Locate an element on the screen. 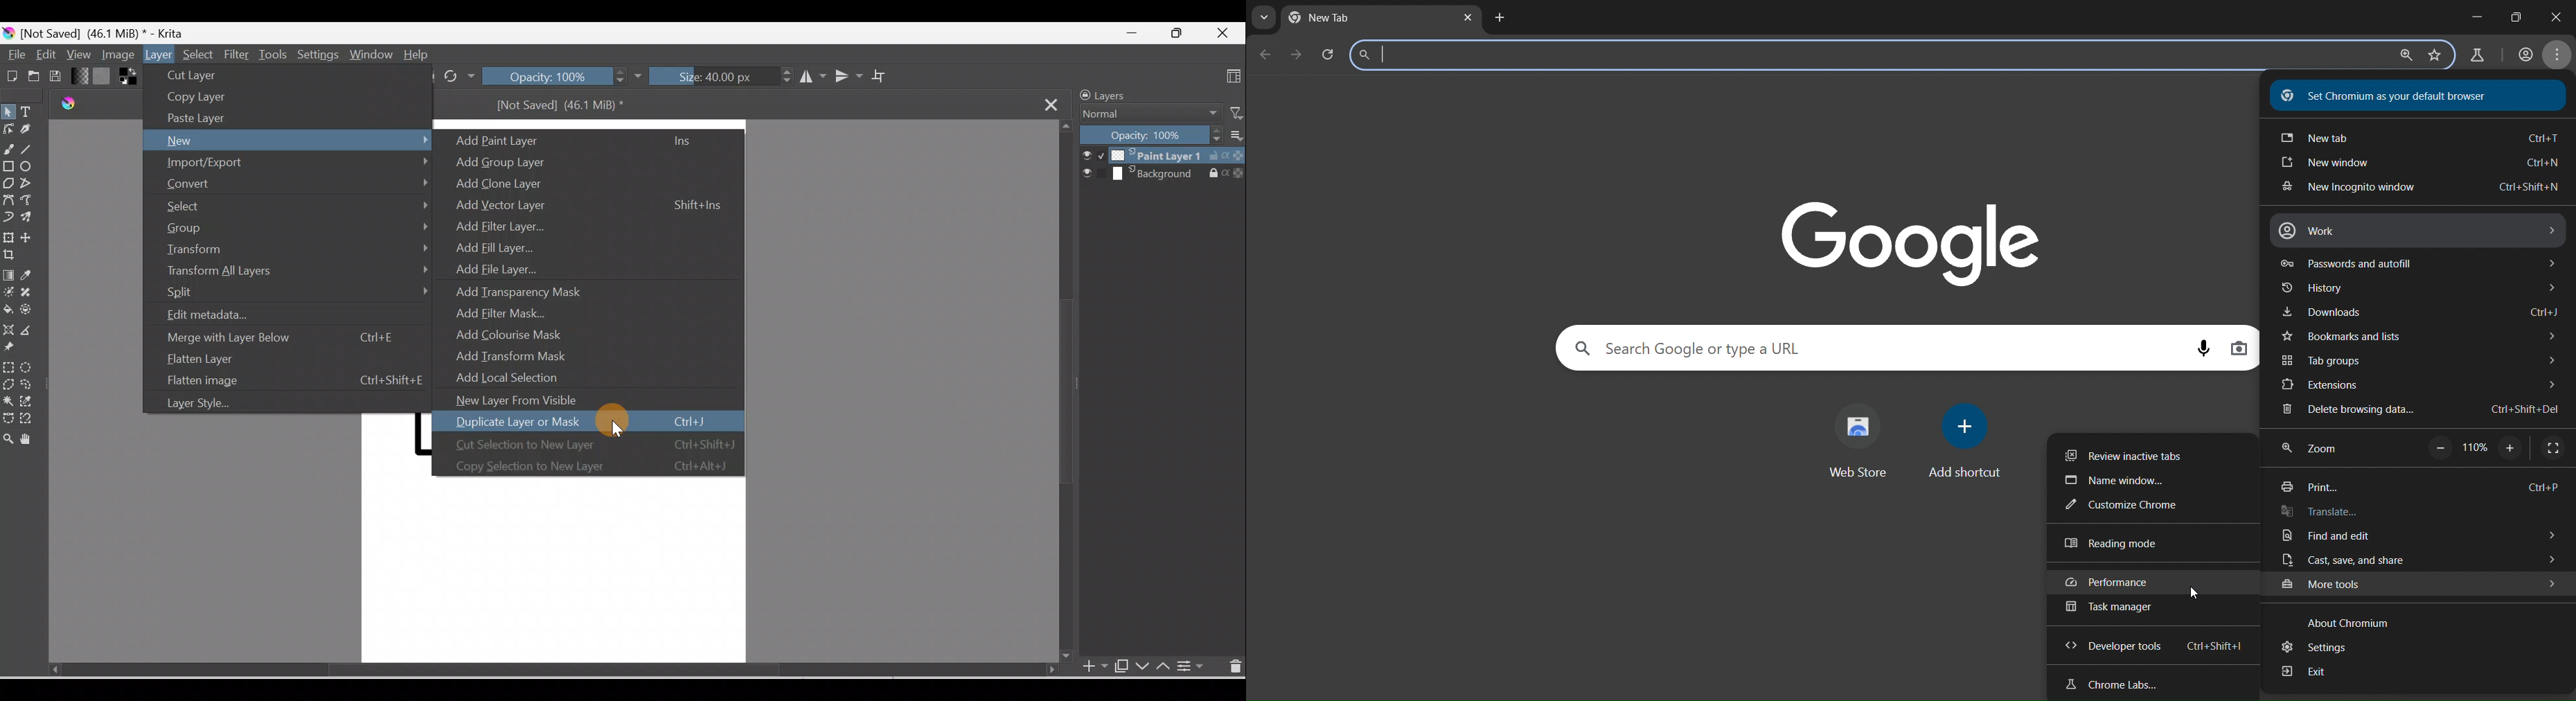  Horizontal mirror tool is located at coordinates (808, 78).